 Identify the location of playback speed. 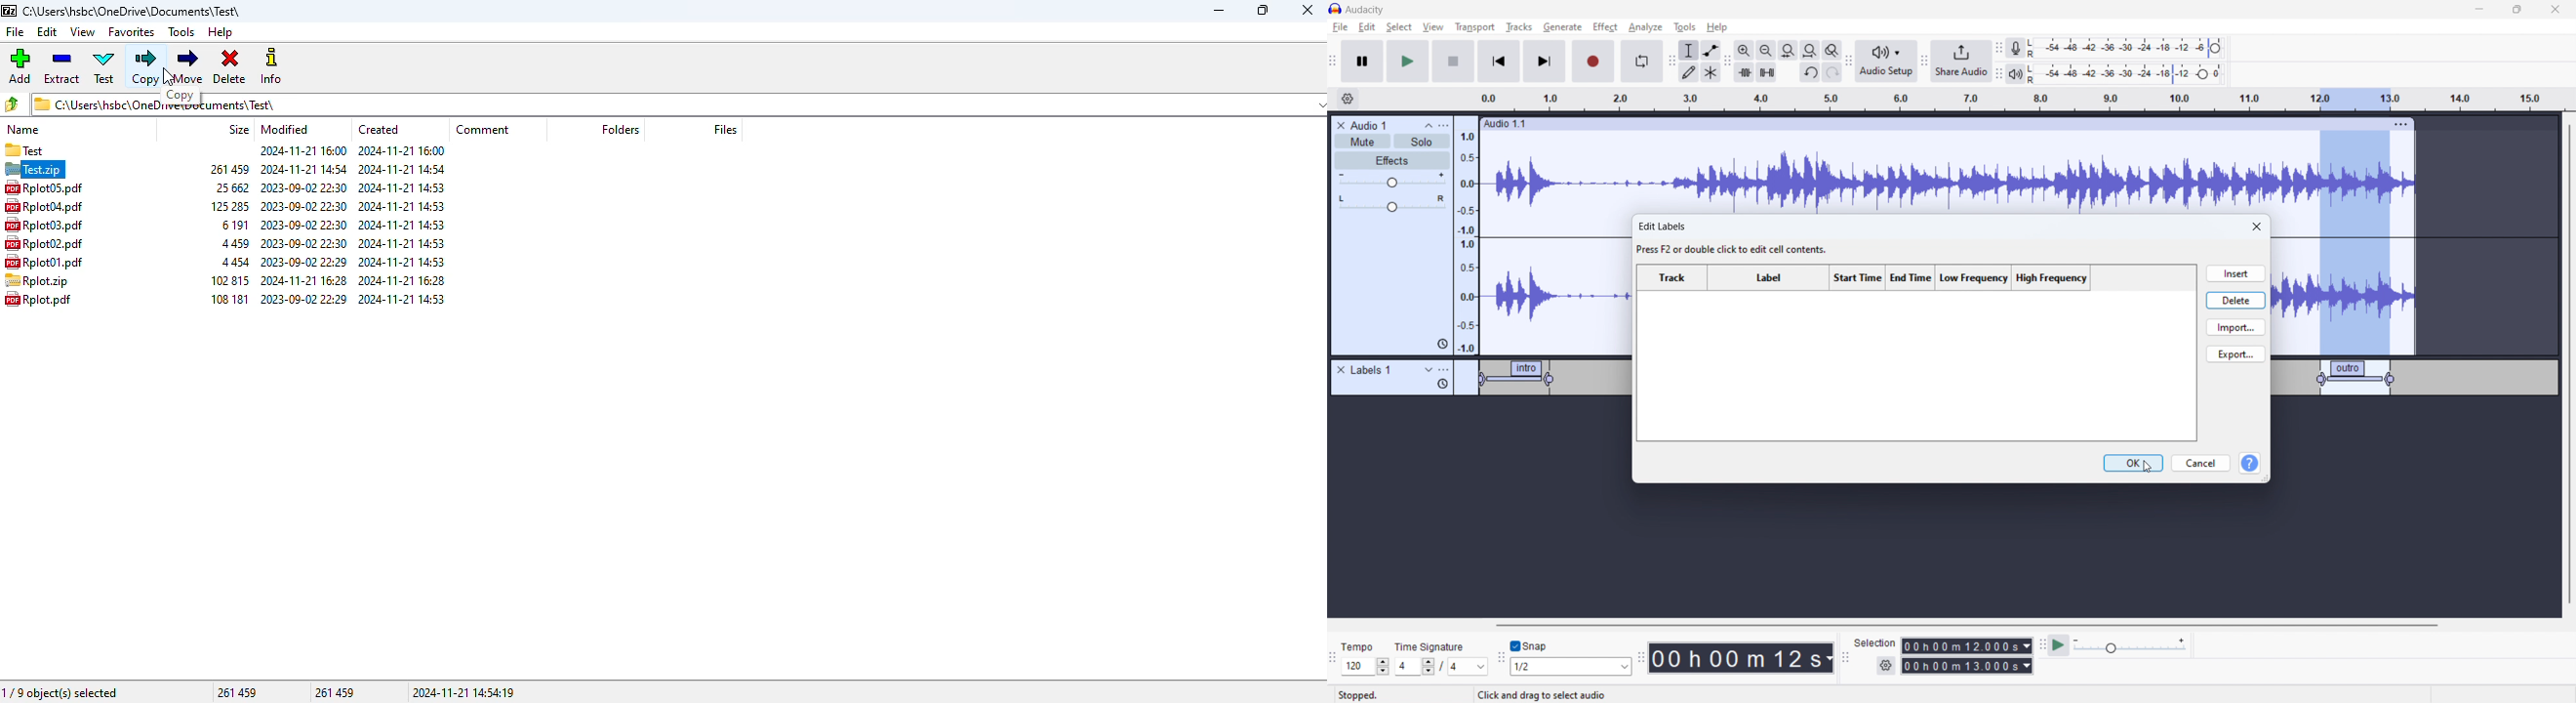
(2129, 645).